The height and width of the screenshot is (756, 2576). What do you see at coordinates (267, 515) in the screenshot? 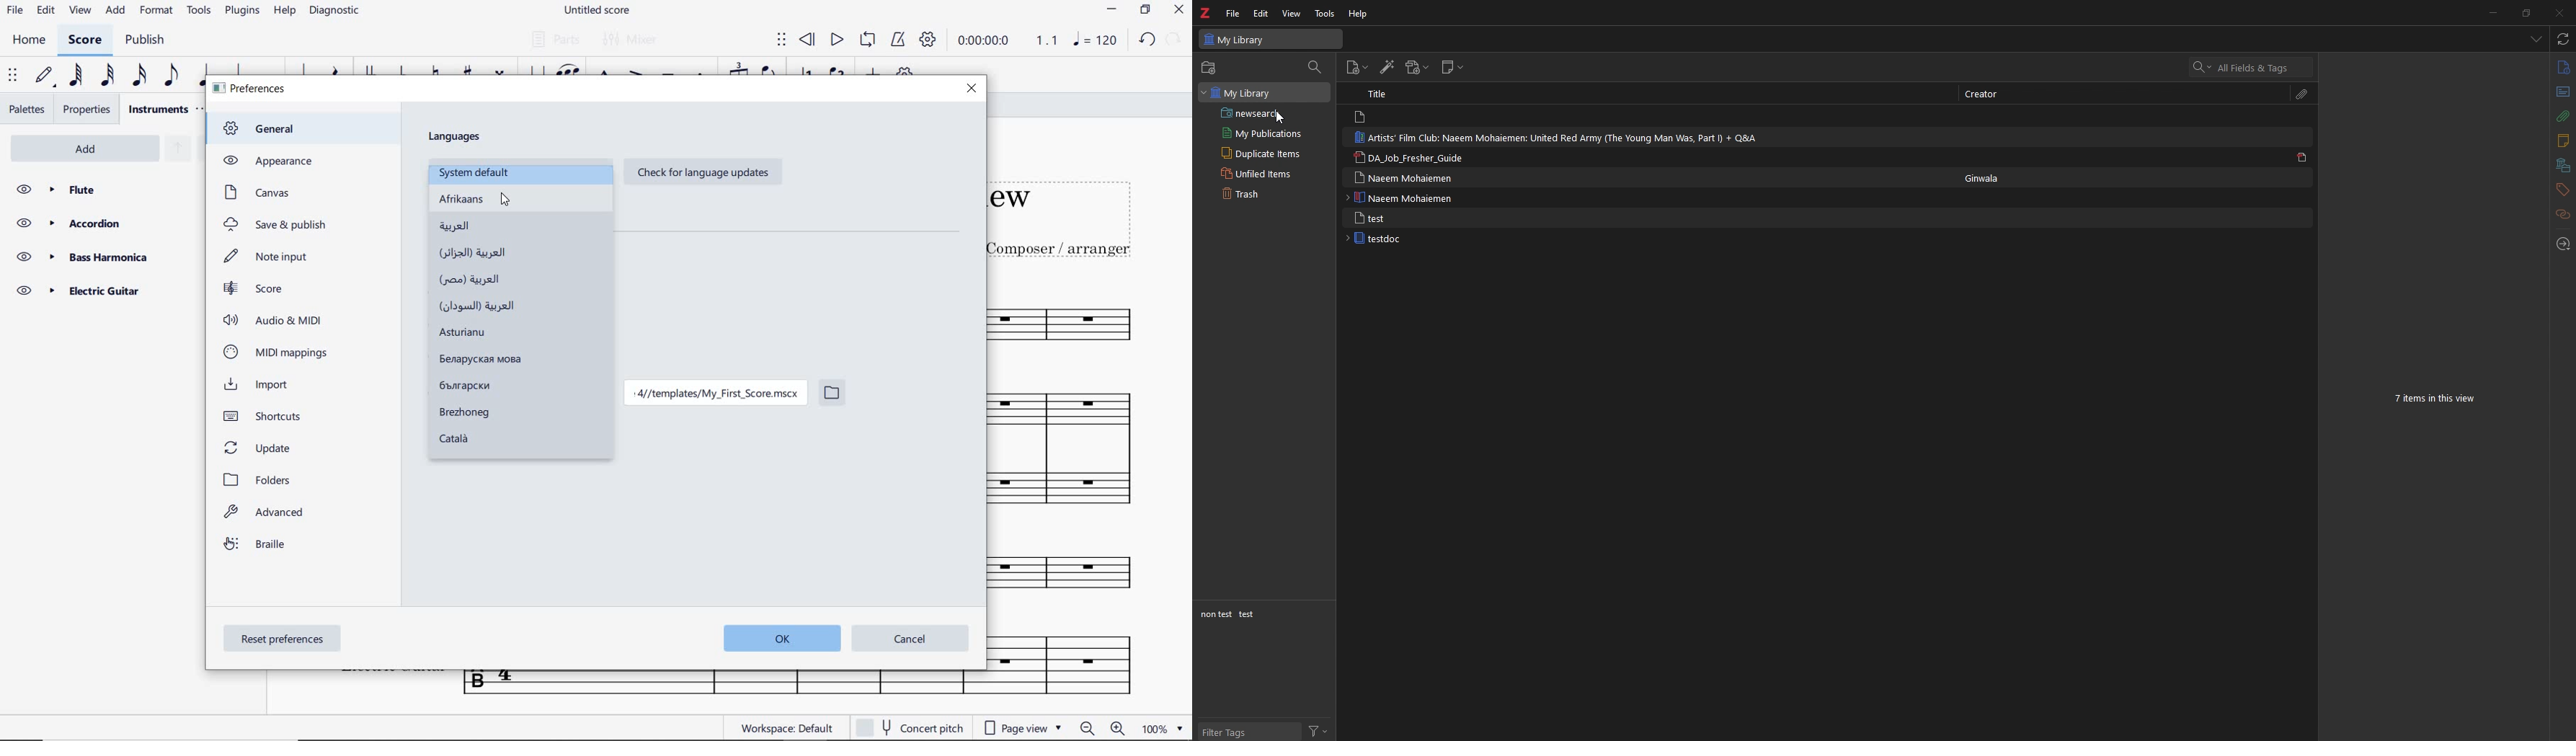
I see `advanced` at bounding box center [267, 515].